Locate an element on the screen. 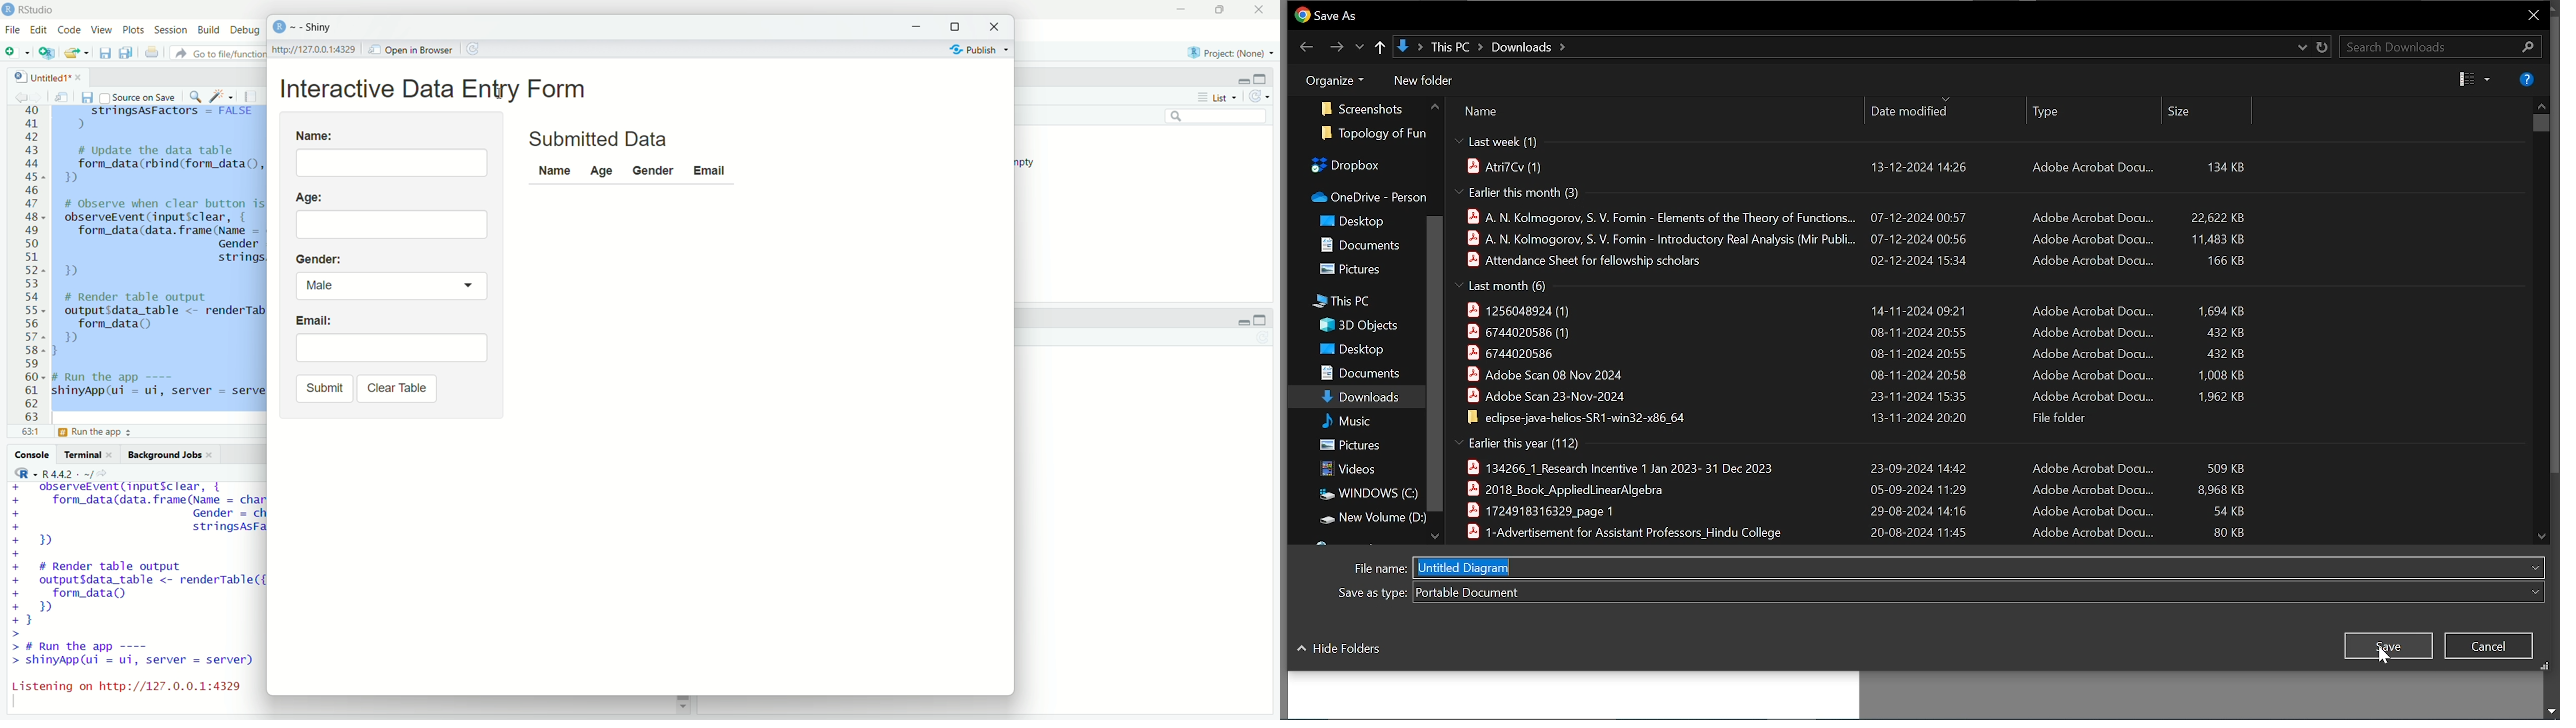  code to render table output is located at coordinates (159, 324).